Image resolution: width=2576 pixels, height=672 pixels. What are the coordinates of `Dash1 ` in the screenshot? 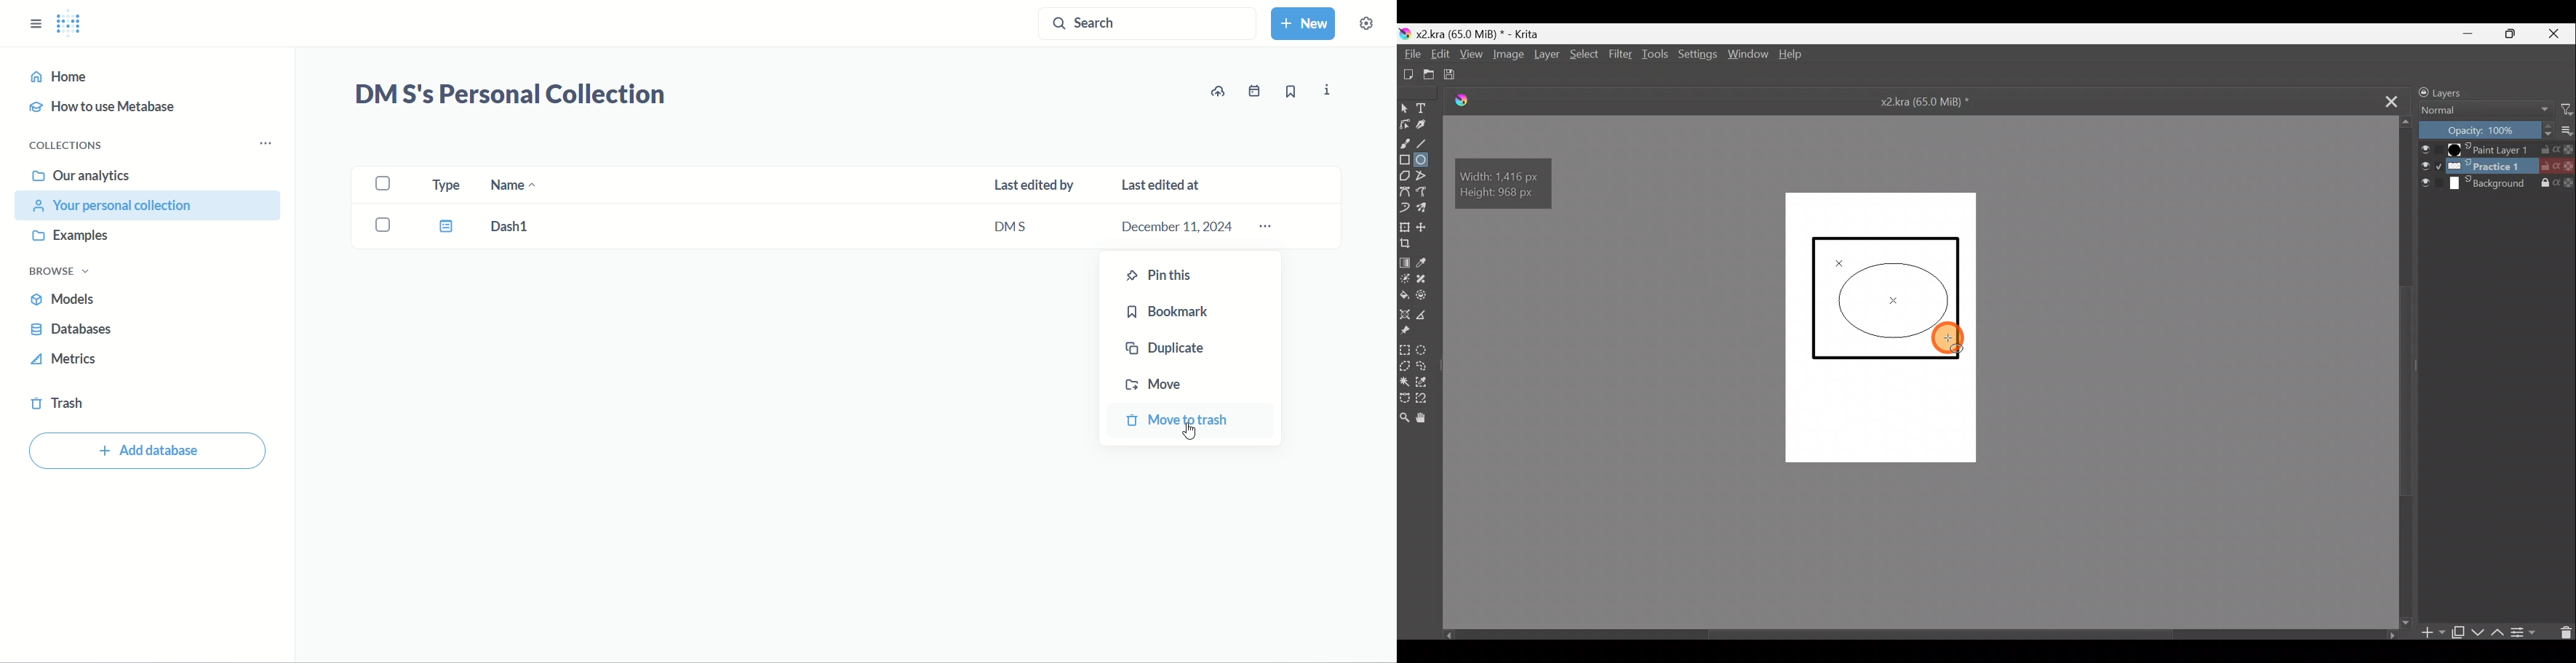 It's located at (525, 227).